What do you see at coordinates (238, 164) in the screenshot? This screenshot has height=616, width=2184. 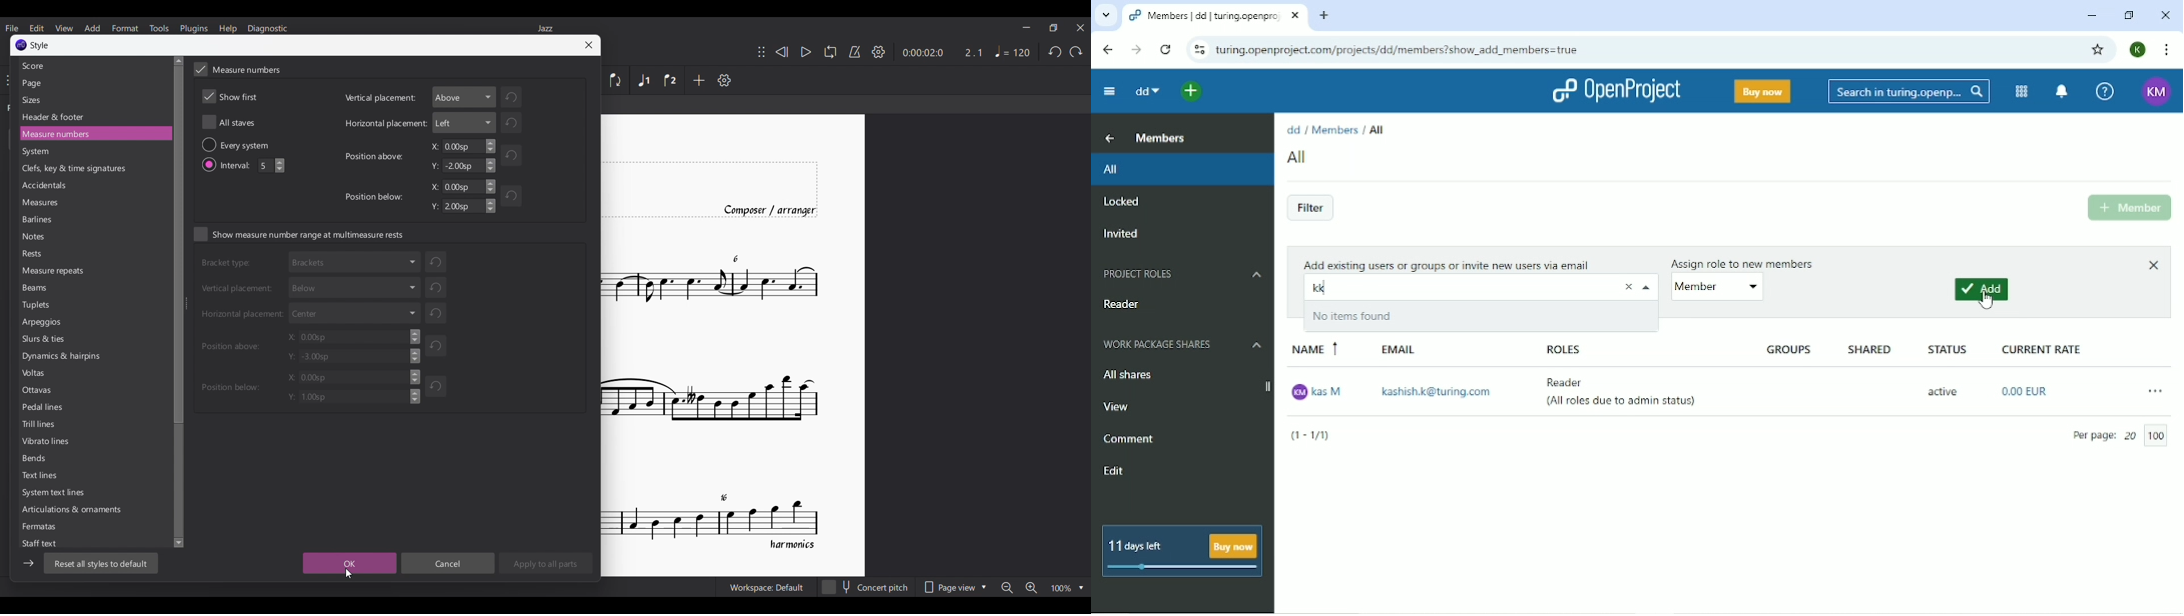 I see `Intervat` at bounding box center [238, 164].